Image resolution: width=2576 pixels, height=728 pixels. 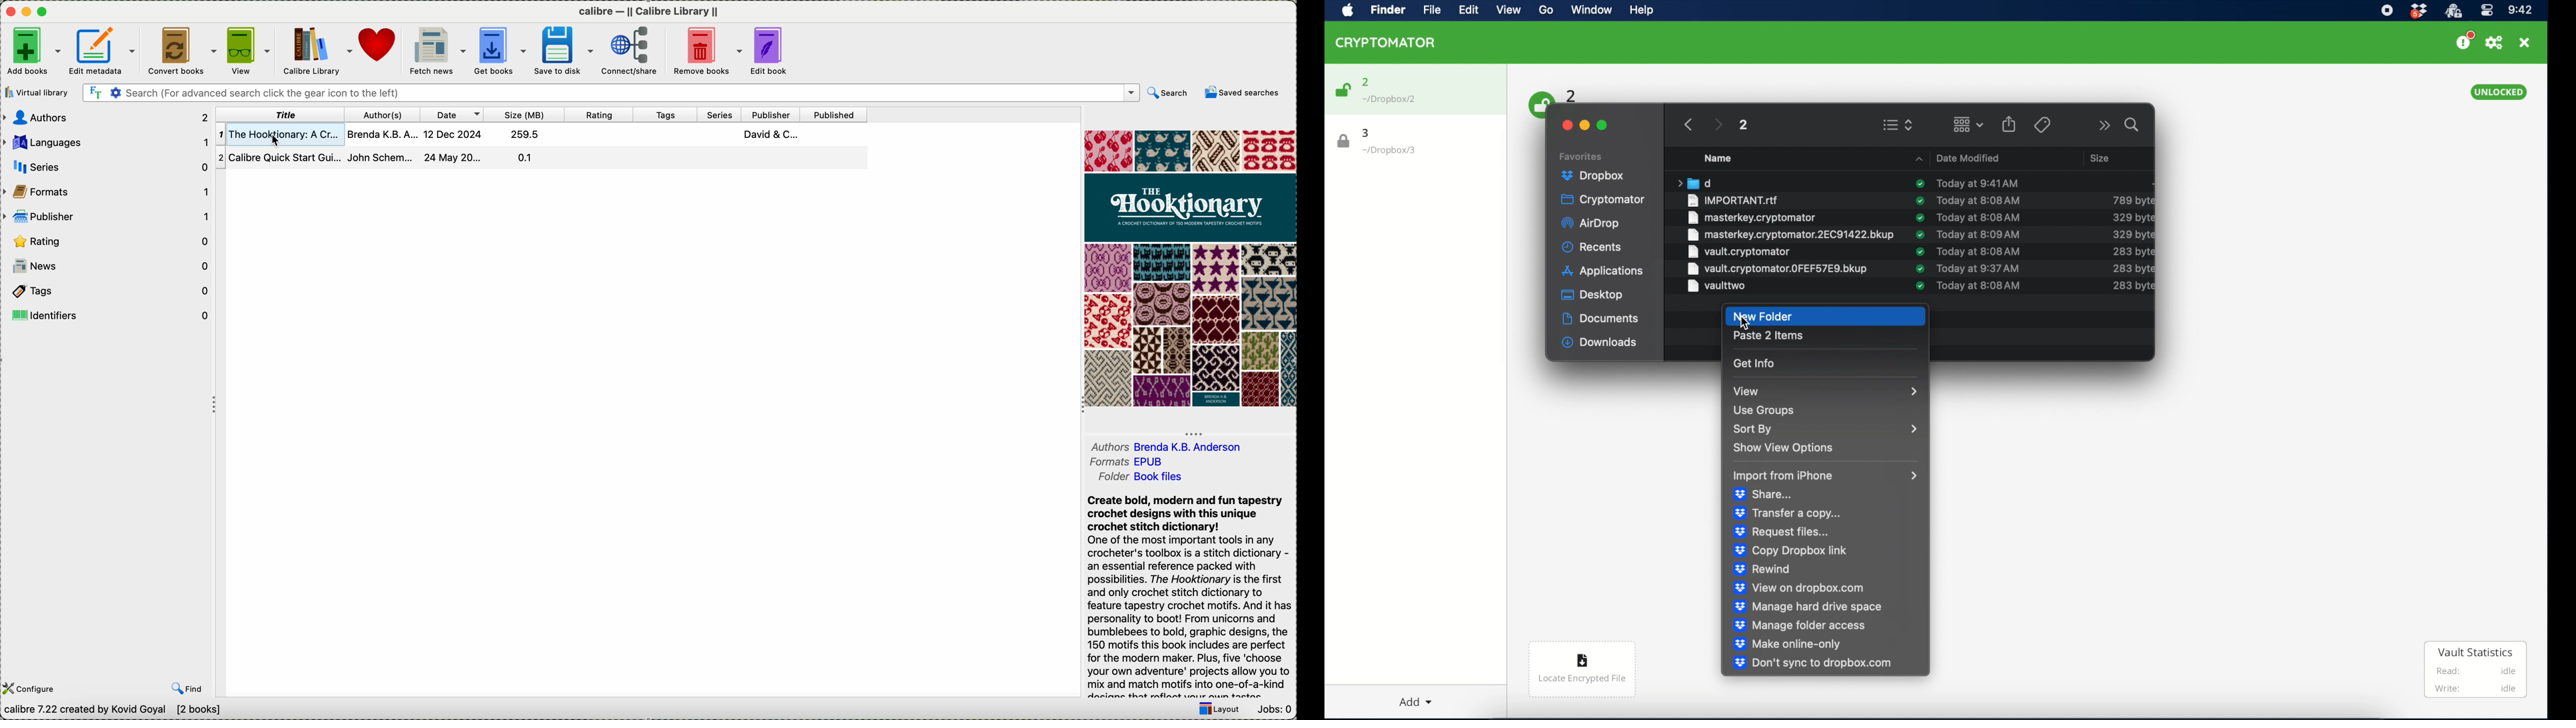 What do you see at coordinates (1765, 494) in the screenshot?
I see `share` at bounding box center [1765, 494].